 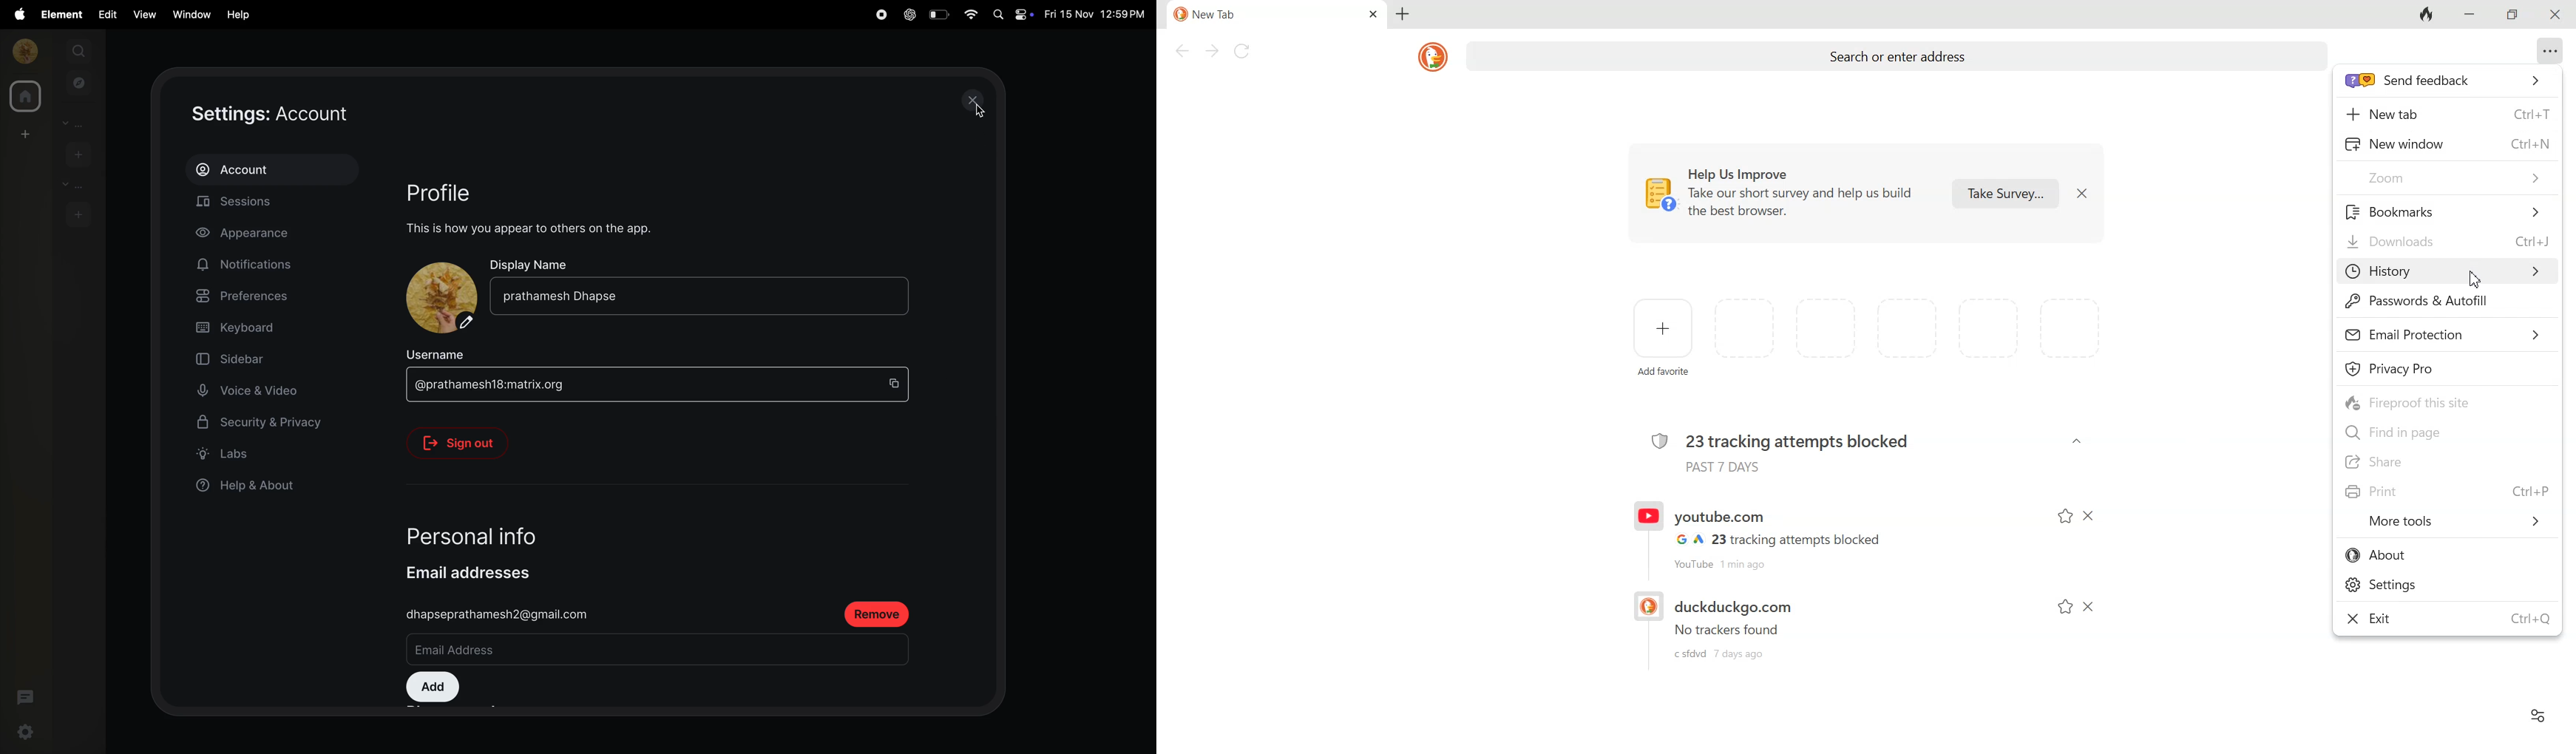 I want to click on voice and videos, so click(x=253, y=391).